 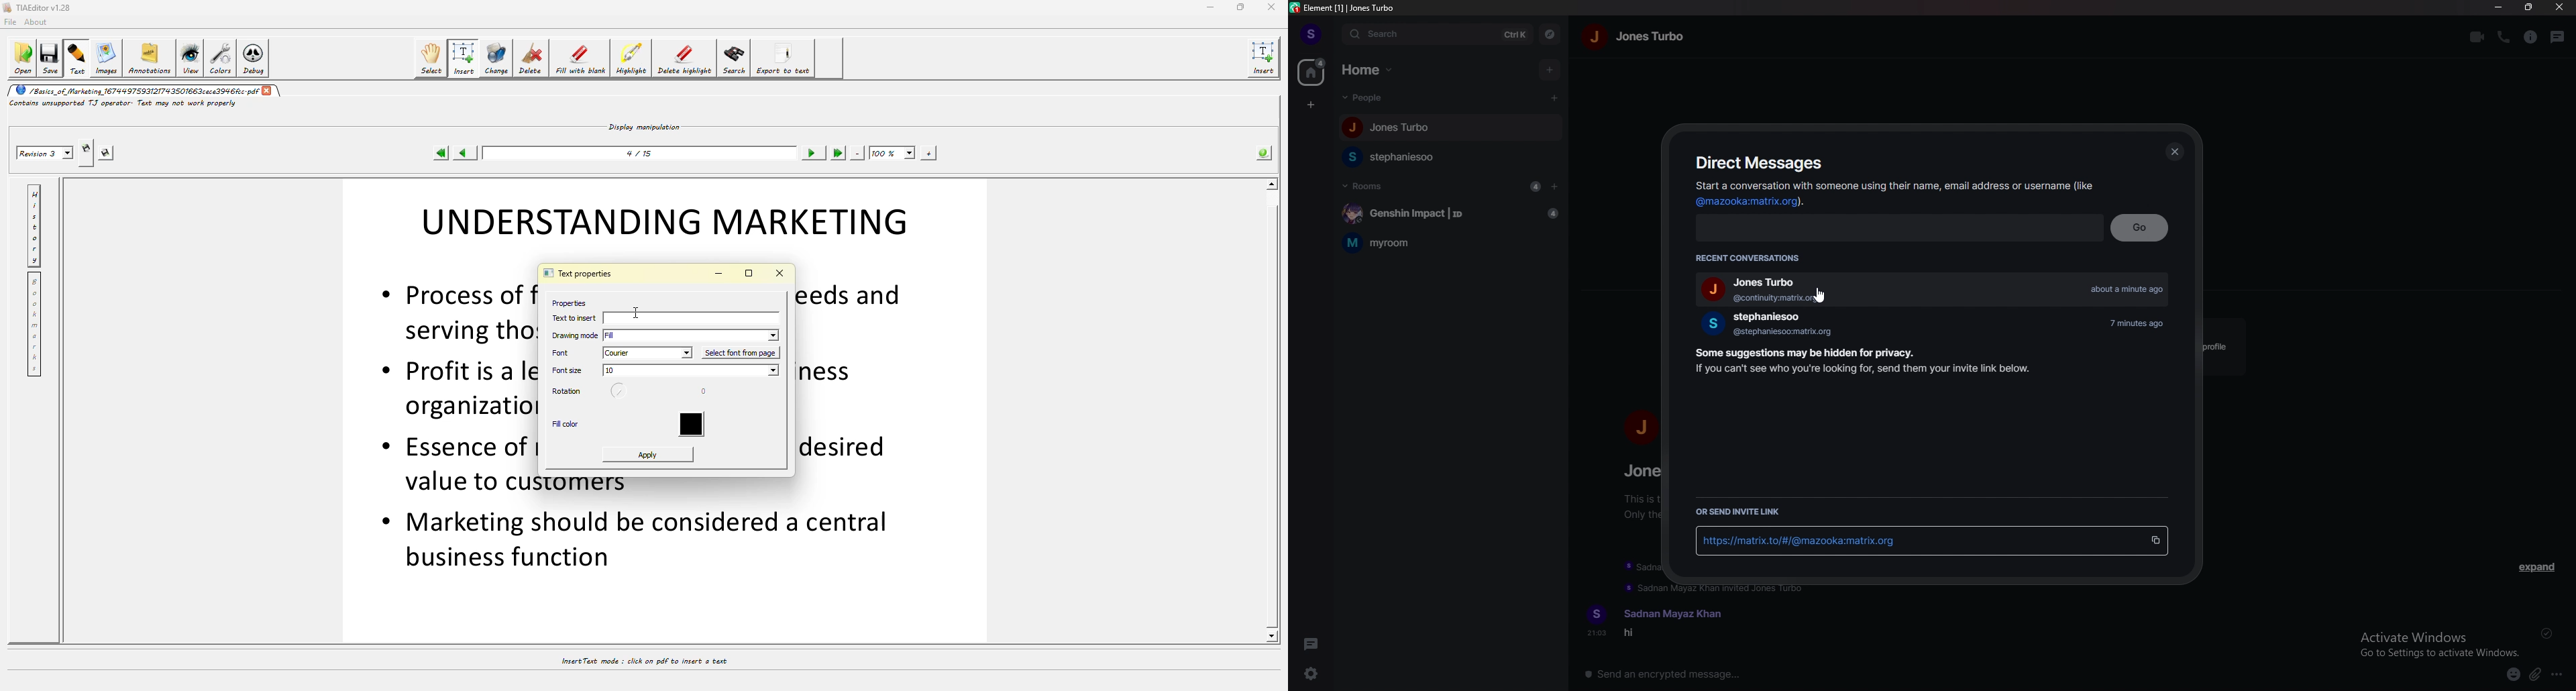 I want to click on explore rooms, so click(x=1551, y=36).